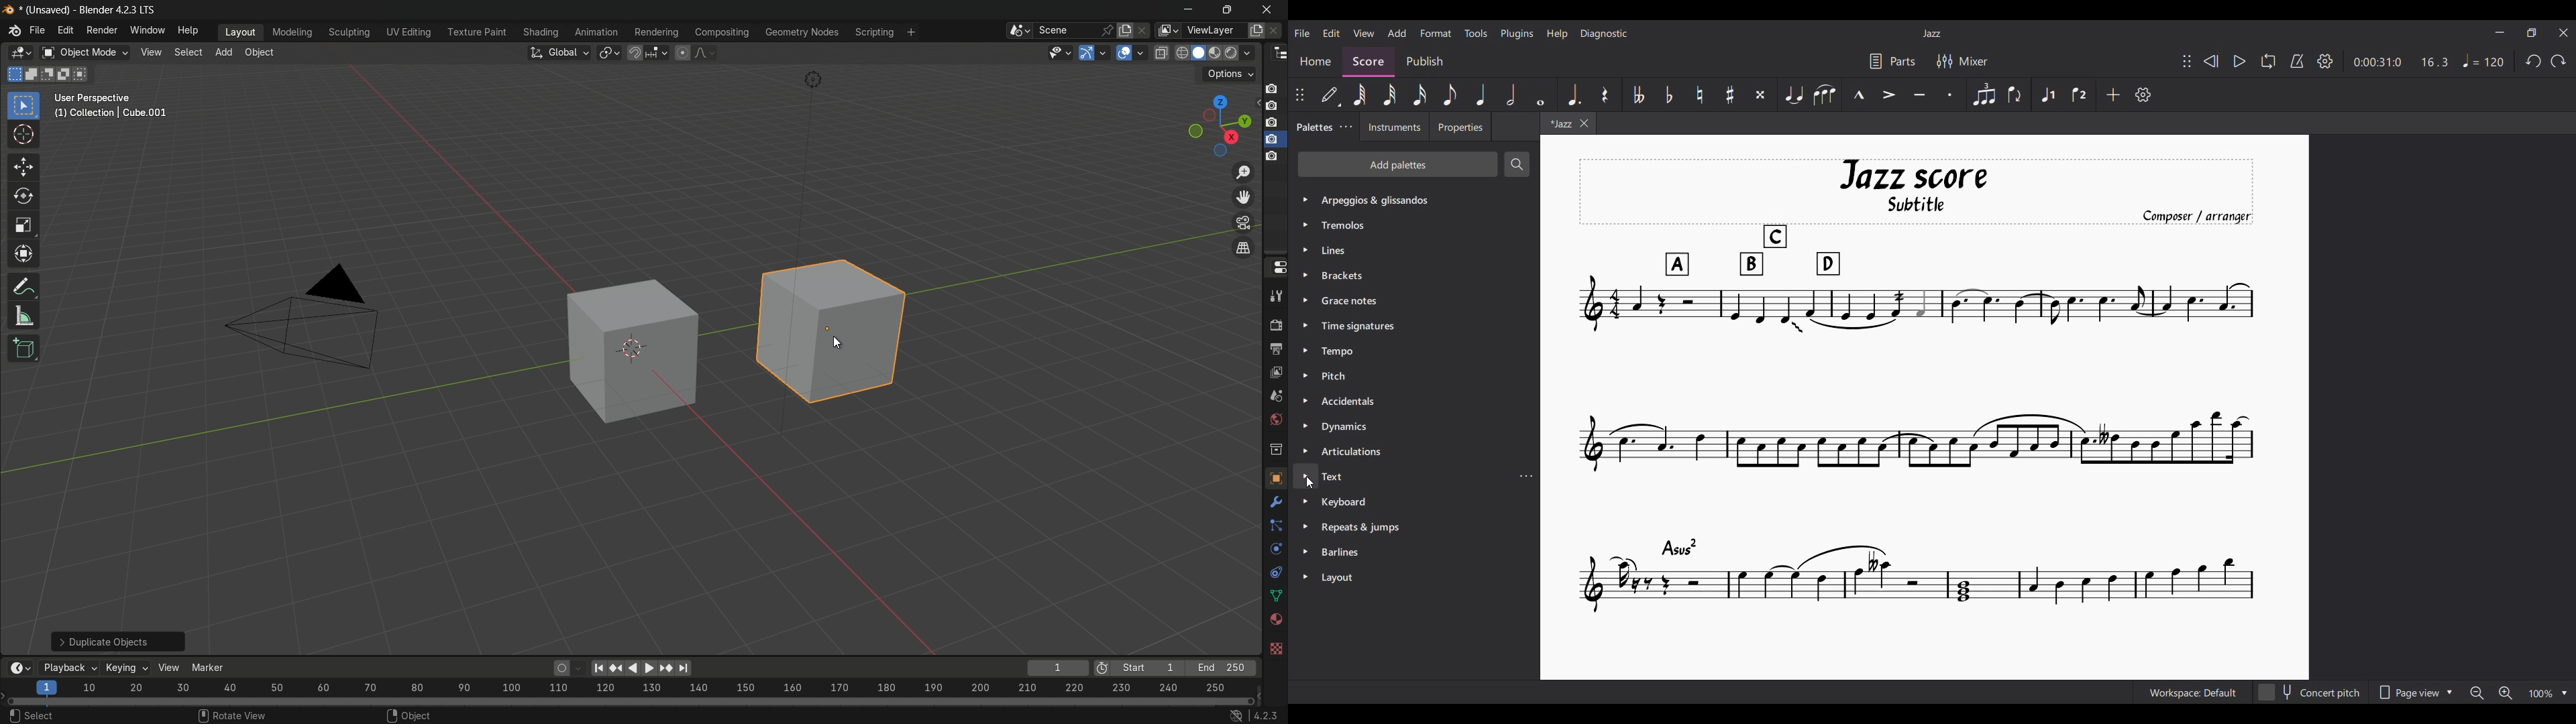 The height and width of the screenshot is (728, 2576). What do you see at coordinates (1358, 96) in the screenshot?
I see `64th note` at bounding box center [1358, 96].